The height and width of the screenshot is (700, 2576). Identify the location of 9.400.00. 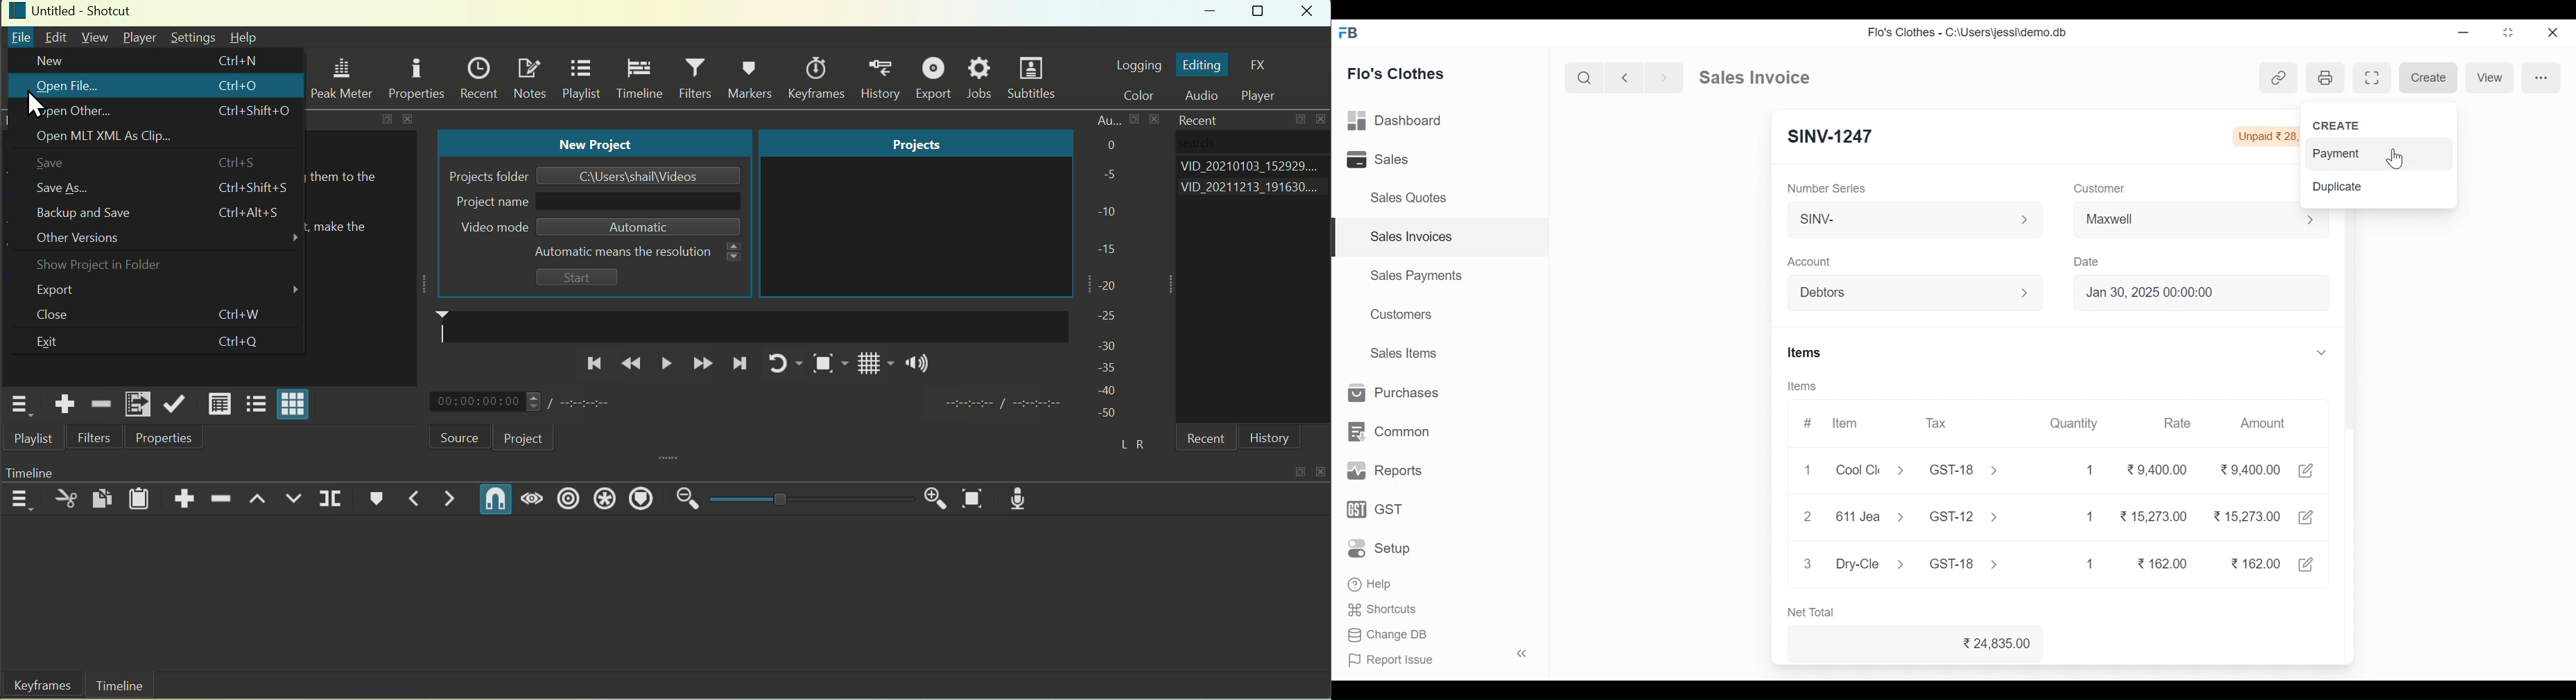
(2251, 469).